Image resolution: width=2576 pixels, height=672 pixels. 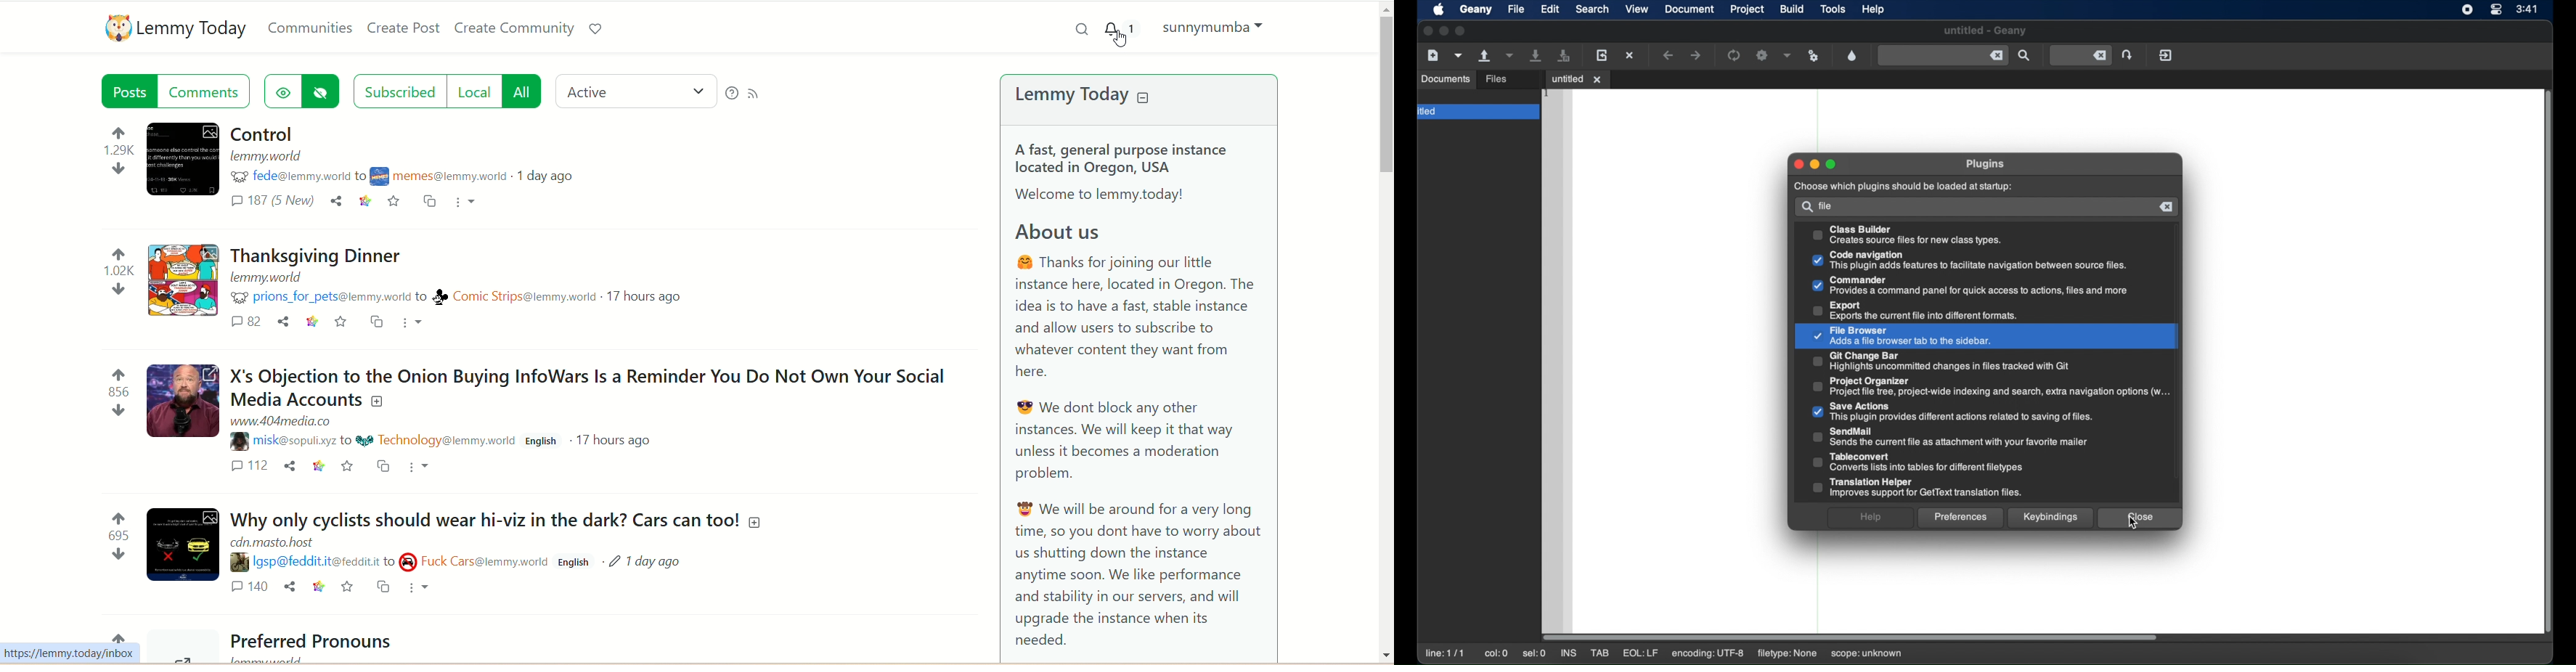 What do you see at coordinates (373, 322) in the screenshot?
I see `cross-post` at bounding box center [373, 322].